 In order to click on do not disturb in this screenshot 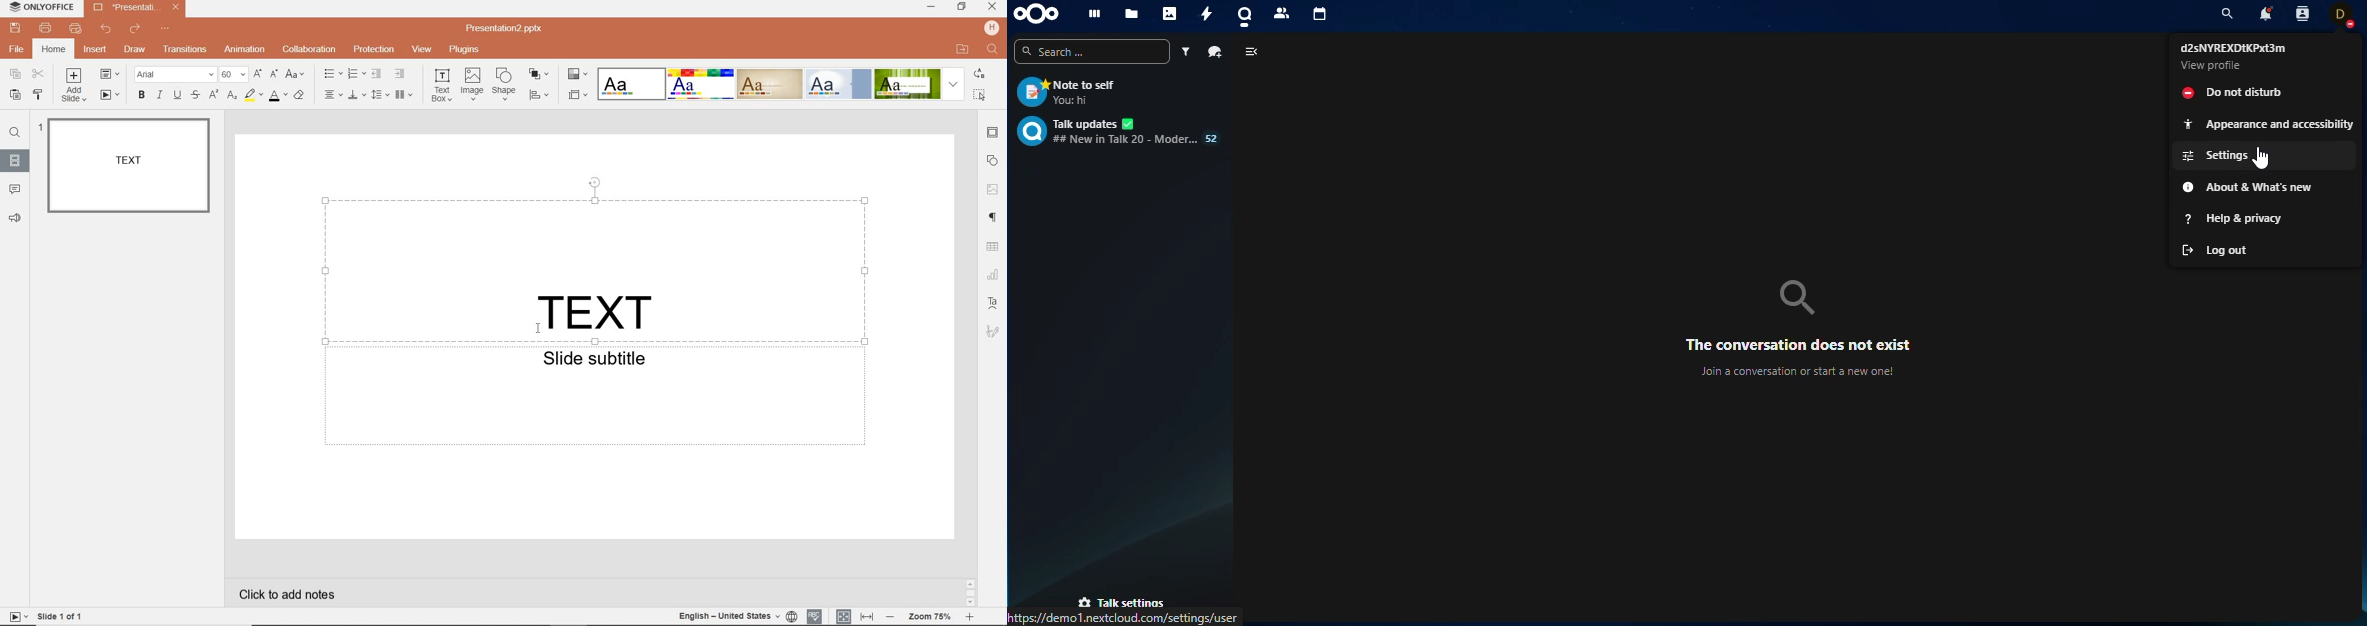, I will do `click(2265, 92)`.